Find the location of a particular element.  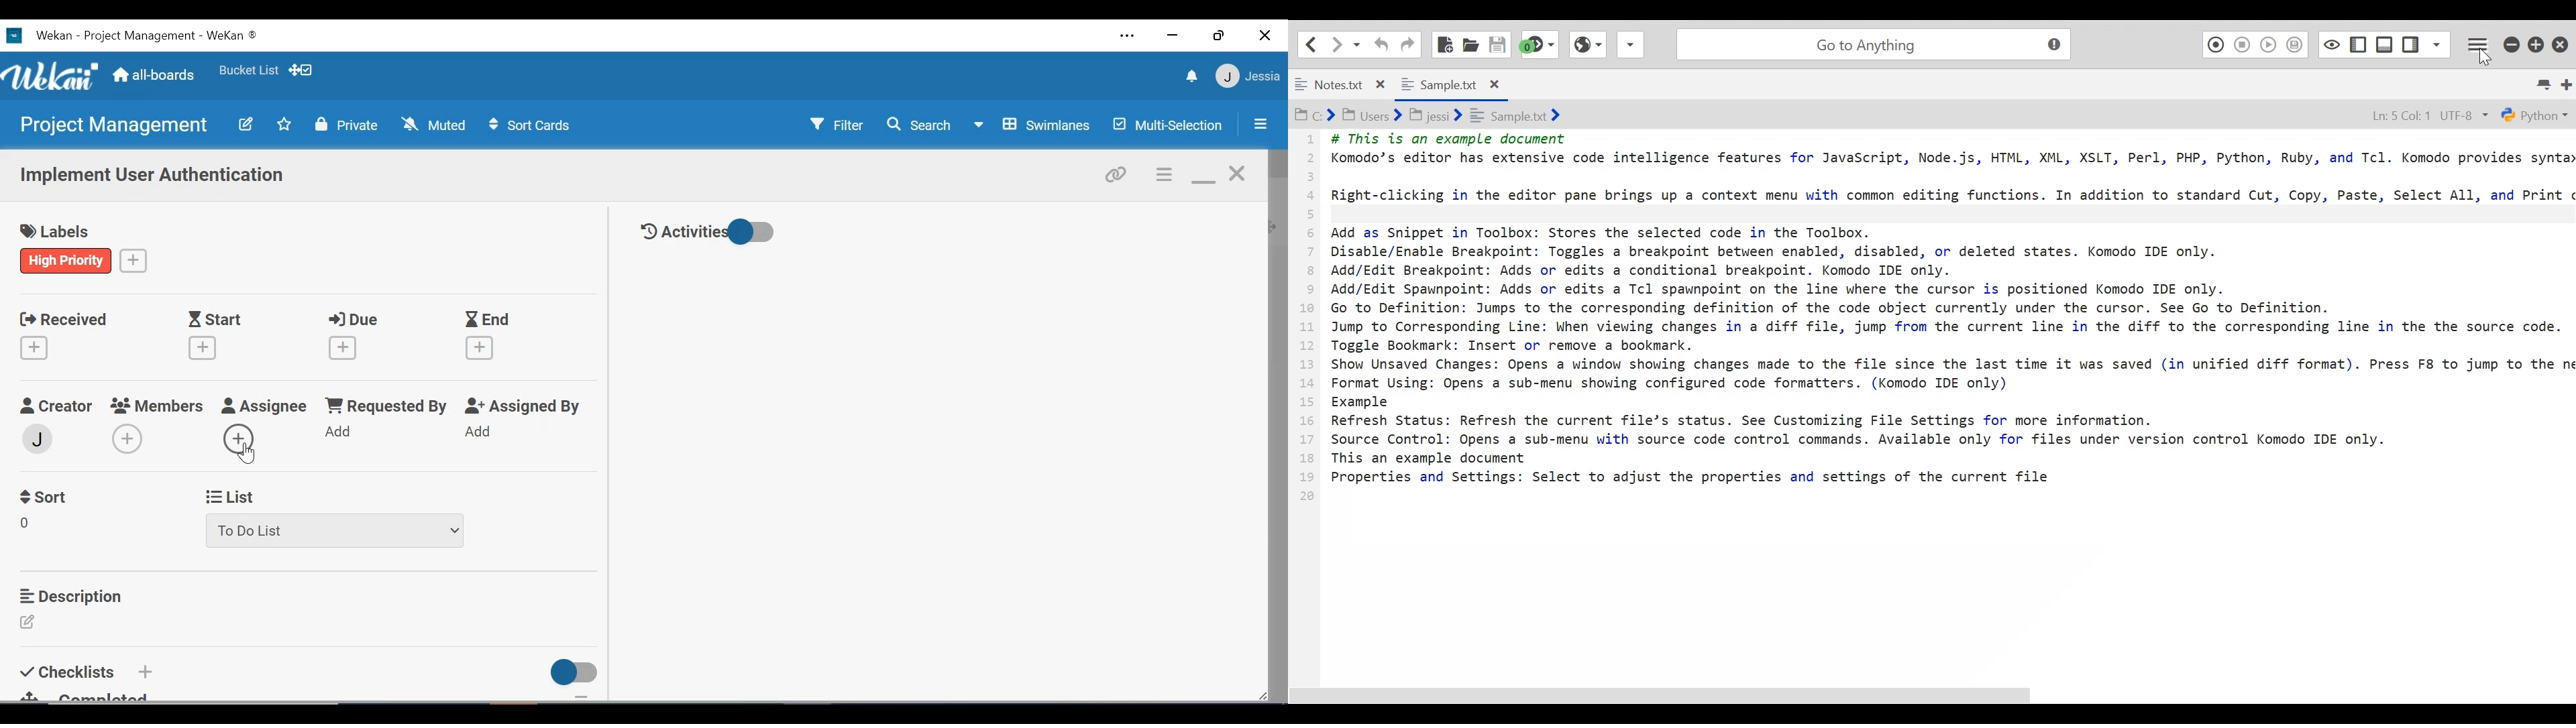

Settings and more is located at coordinates (1128, 38).